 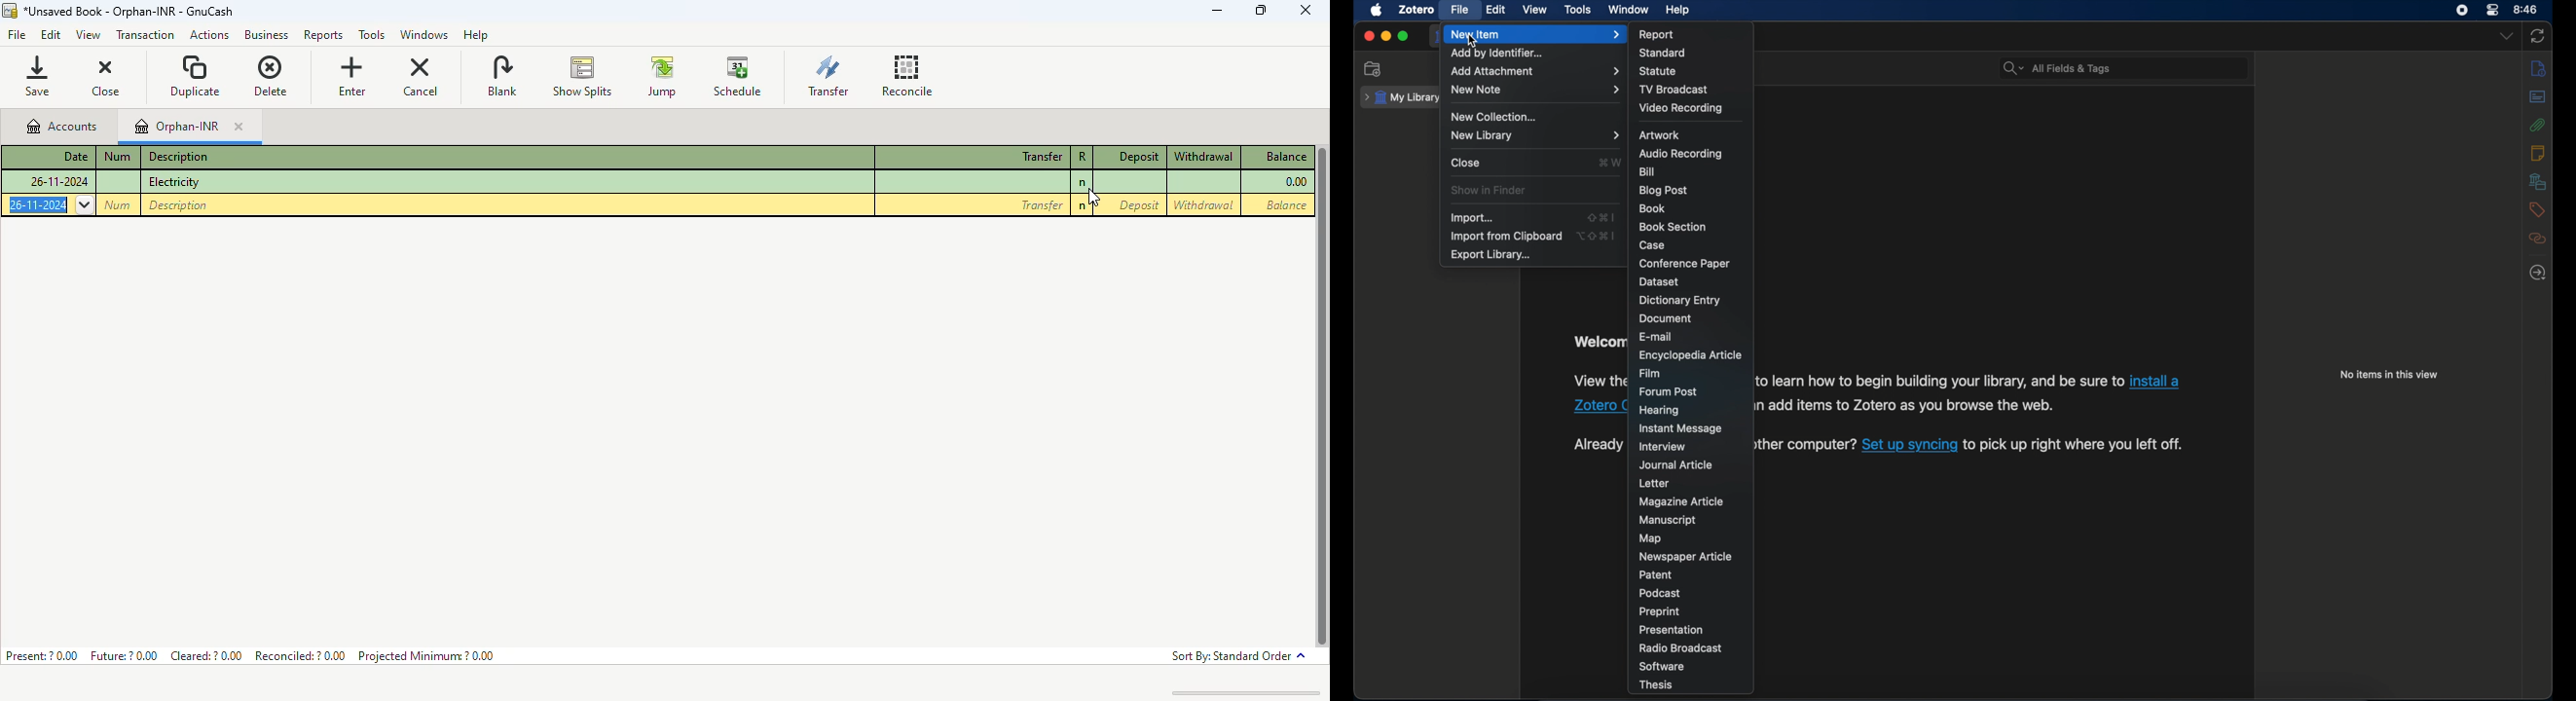 I want to click on windows, so click(x=423, y=36).